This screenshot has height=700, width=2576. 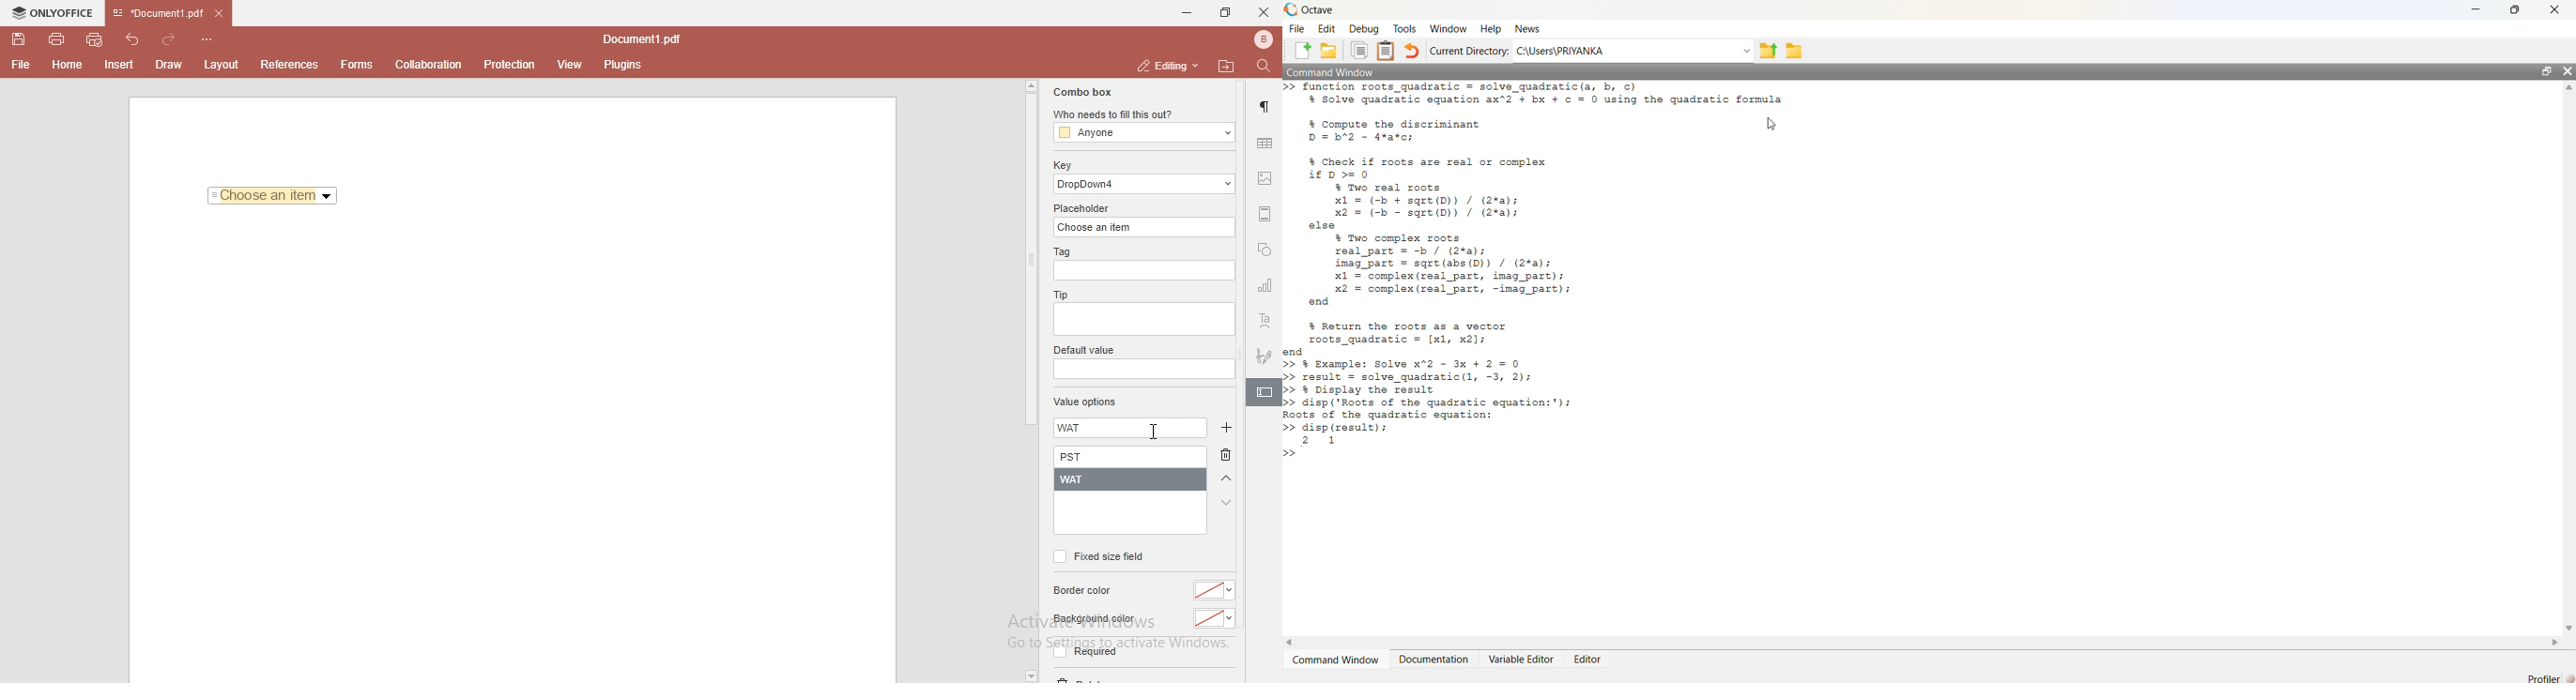 What do you see at coordinates (1230, 458) in the screenshot?
I see `delete` at bounding box center [1230, 458].